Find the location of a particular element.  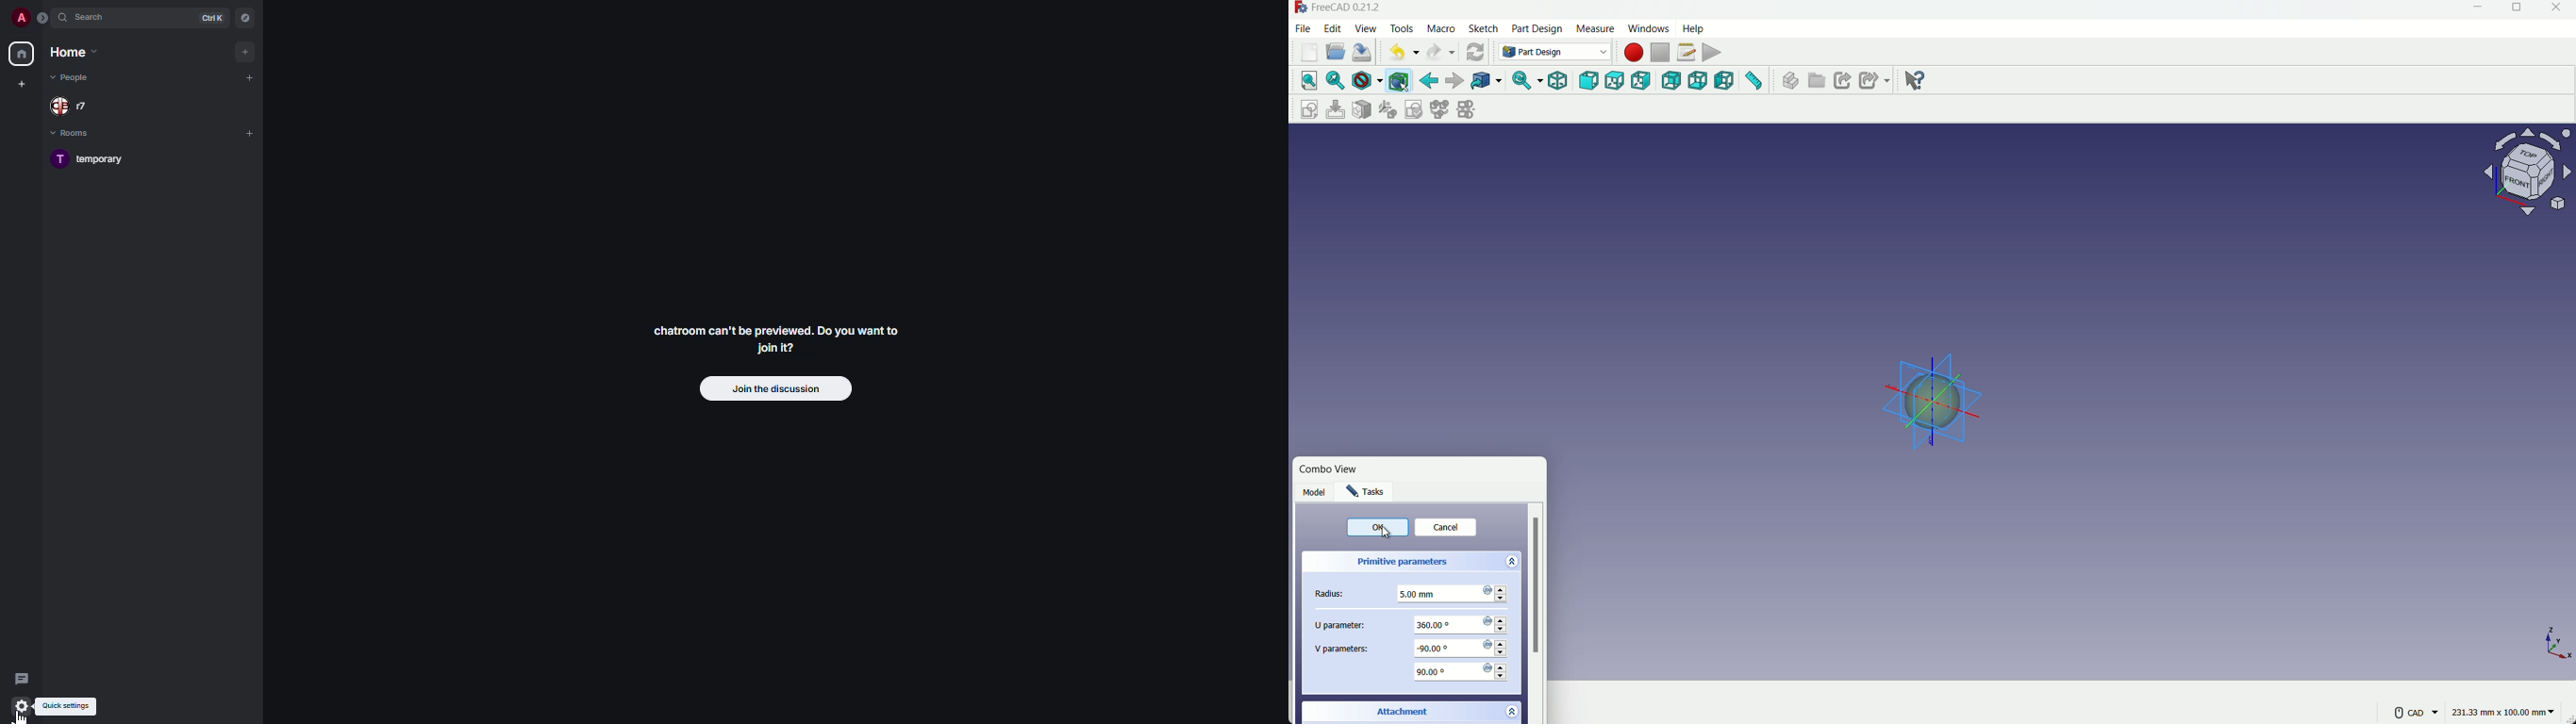

add is located at coordinates (246, 50).